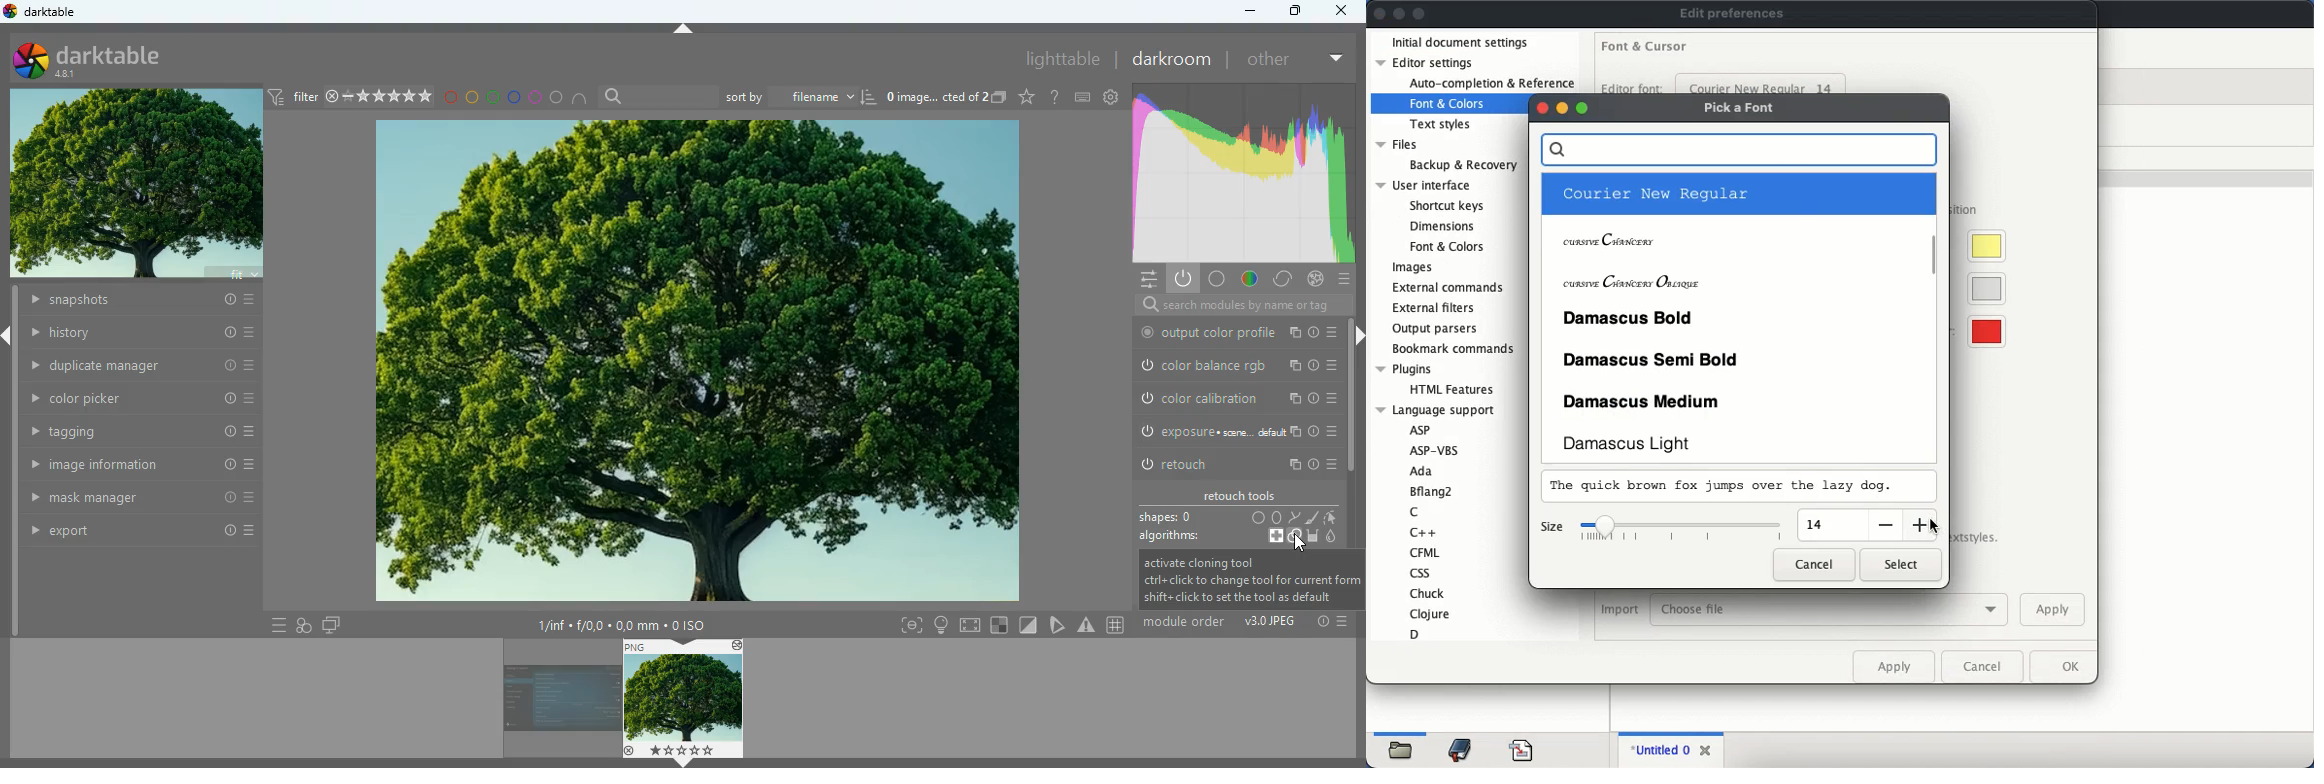 This screenshot has height=784, width=2324. Describe the element at coordinates (1271, 622) in the screenshot. I see `image type` at that location.